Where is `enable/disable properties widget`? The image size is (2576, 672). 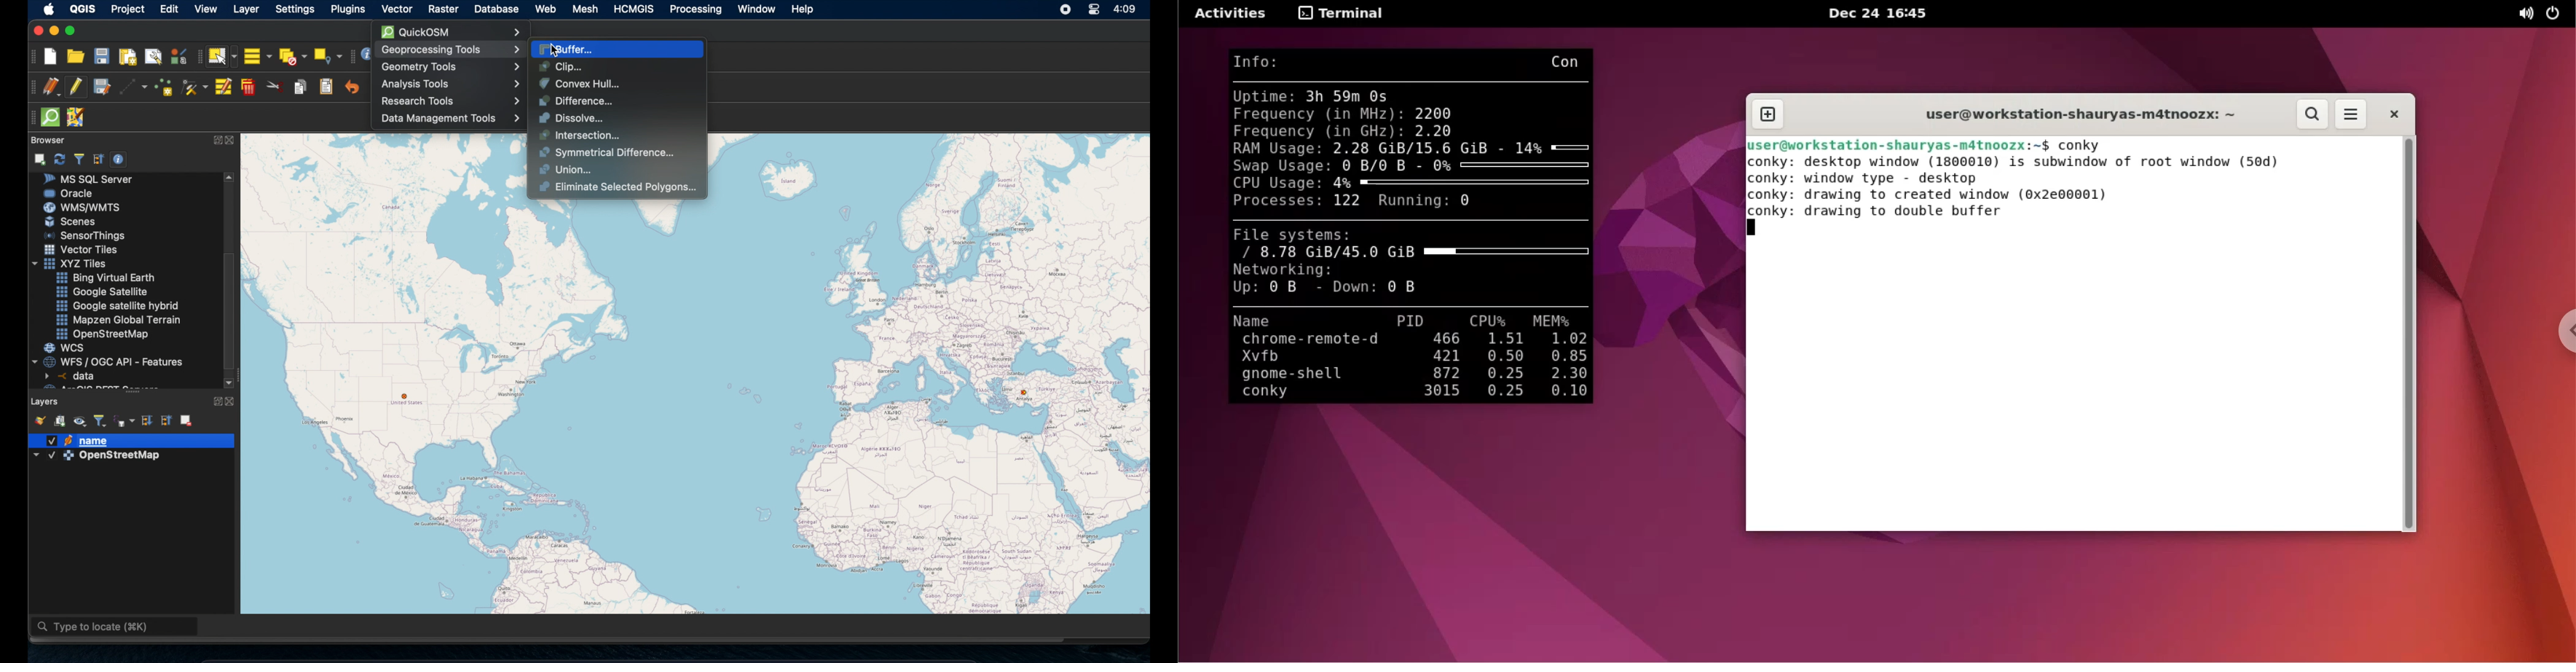
enable/disable properties widget is located at coordinates (121, 160).